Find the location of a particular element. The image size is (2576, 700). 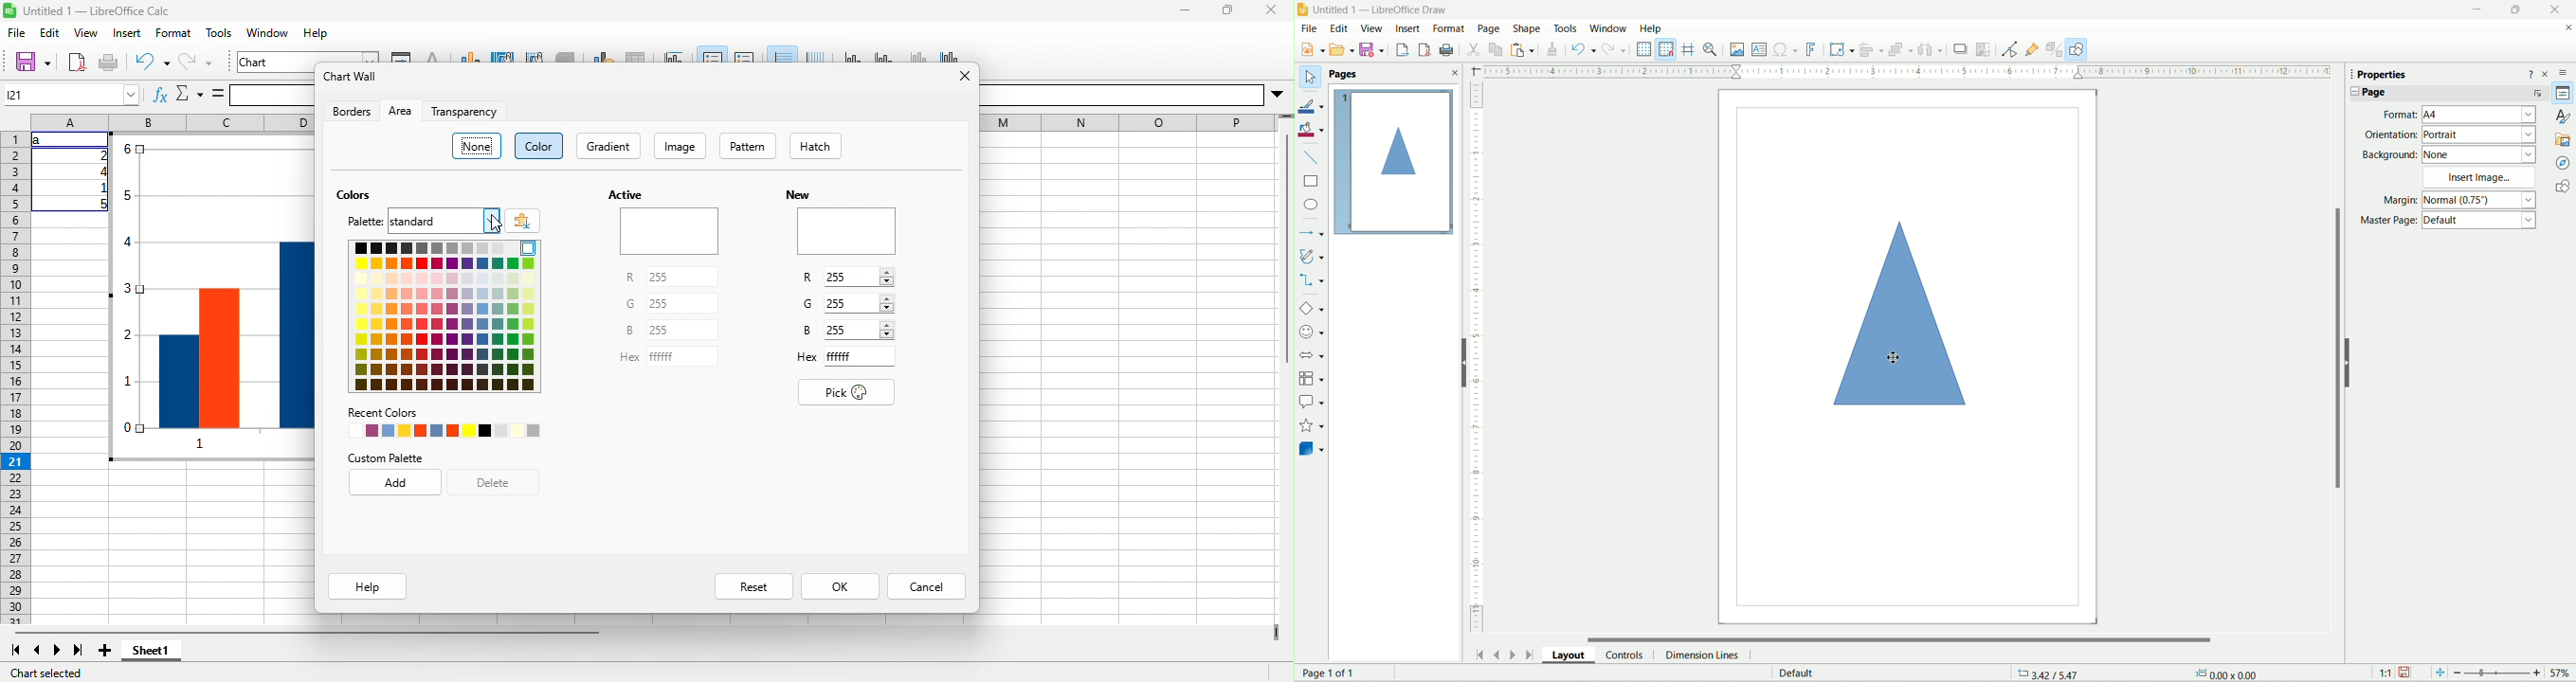

Horizontal Scrollbar is located at coordinates (1890, 639).